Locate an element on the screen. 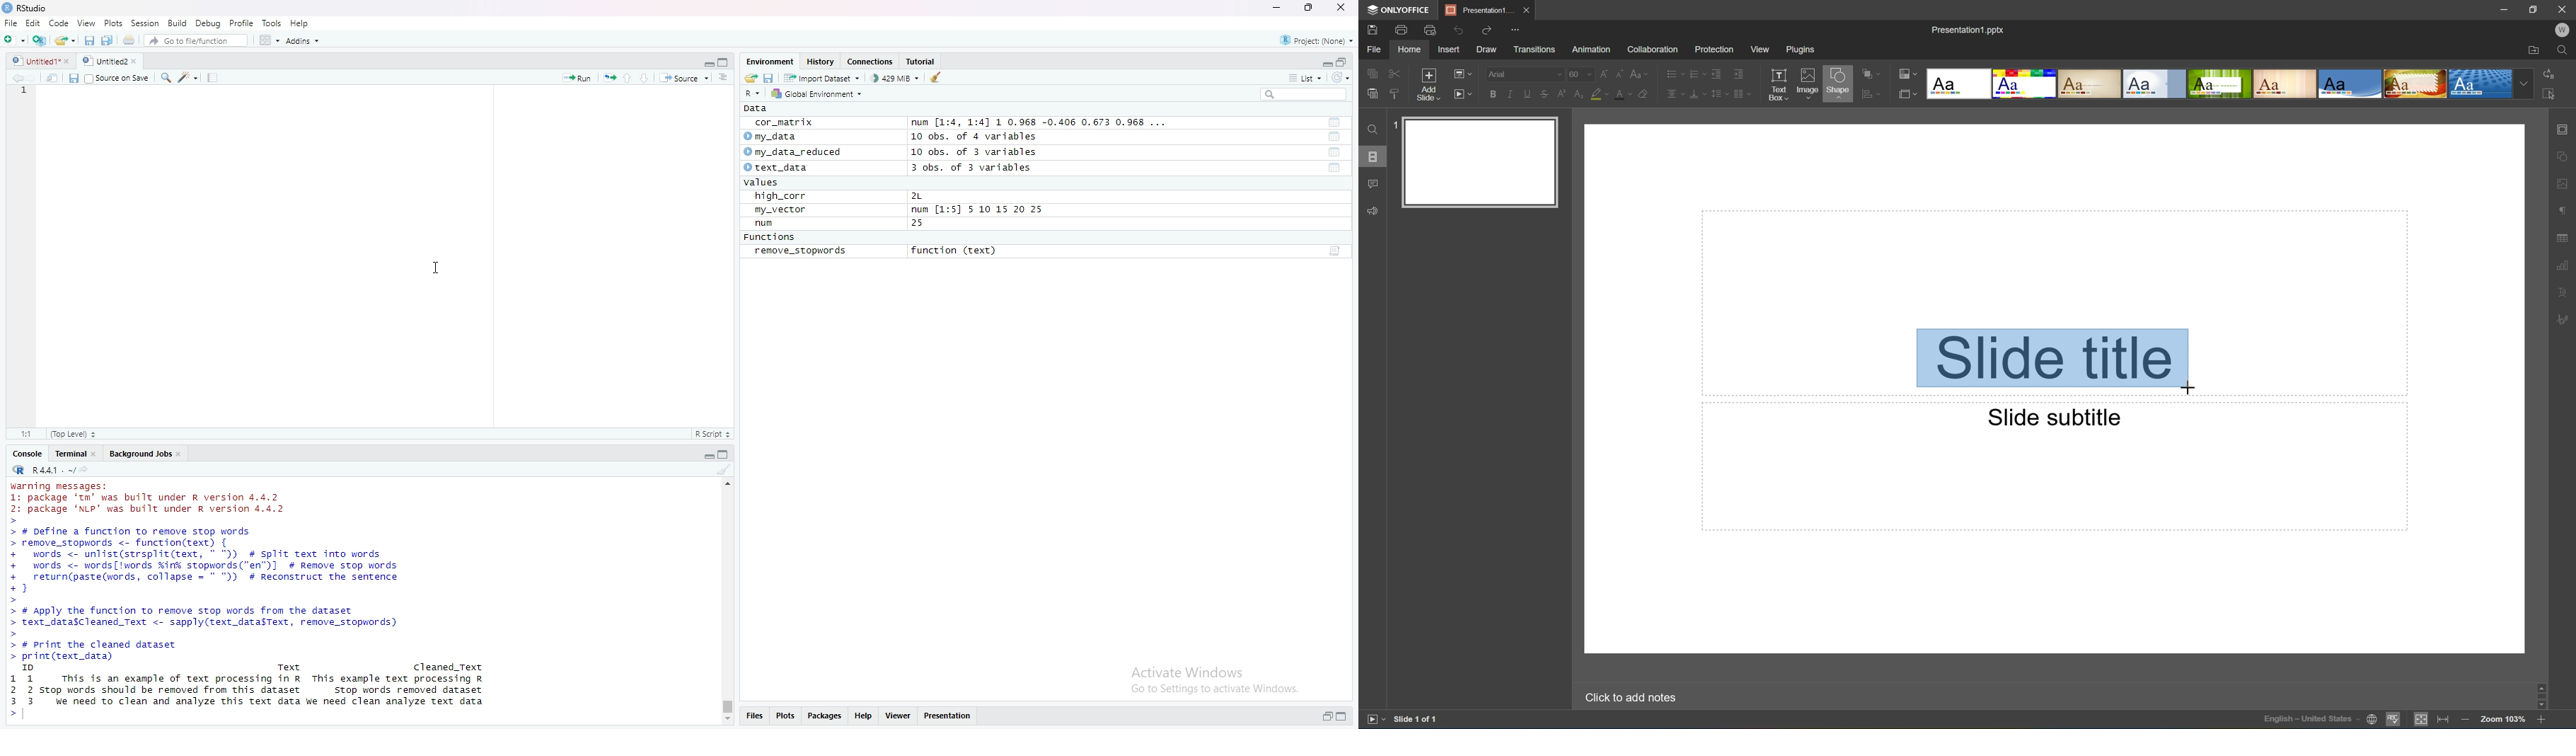  Save is located at coordinates (87, 40).